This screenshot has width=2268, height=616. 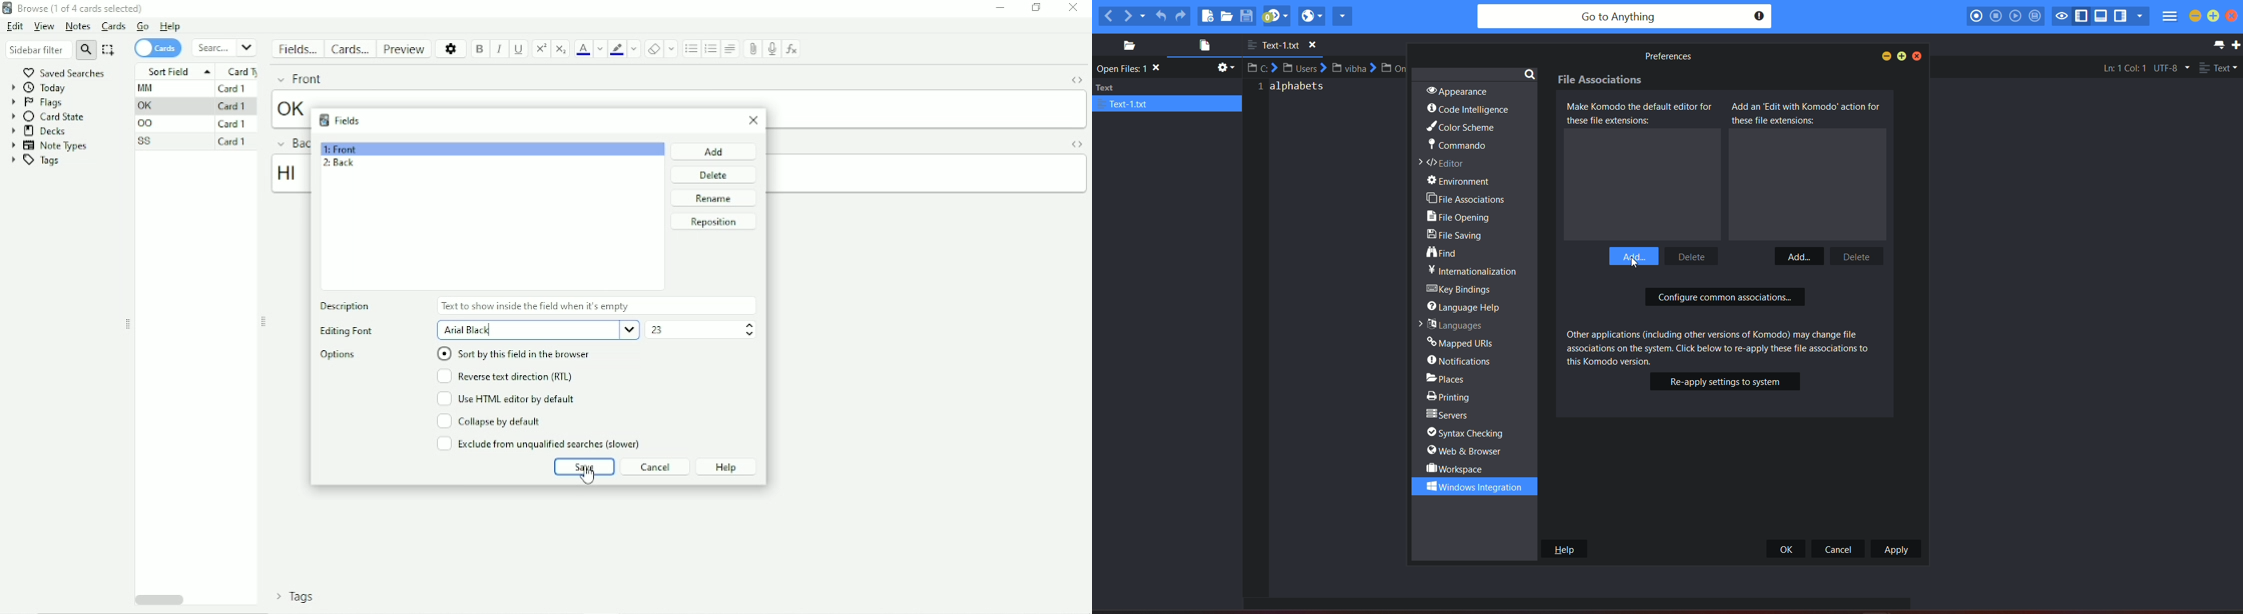 I want to click on Text to show inside the field when it's empty, so click(x=537, y=307).